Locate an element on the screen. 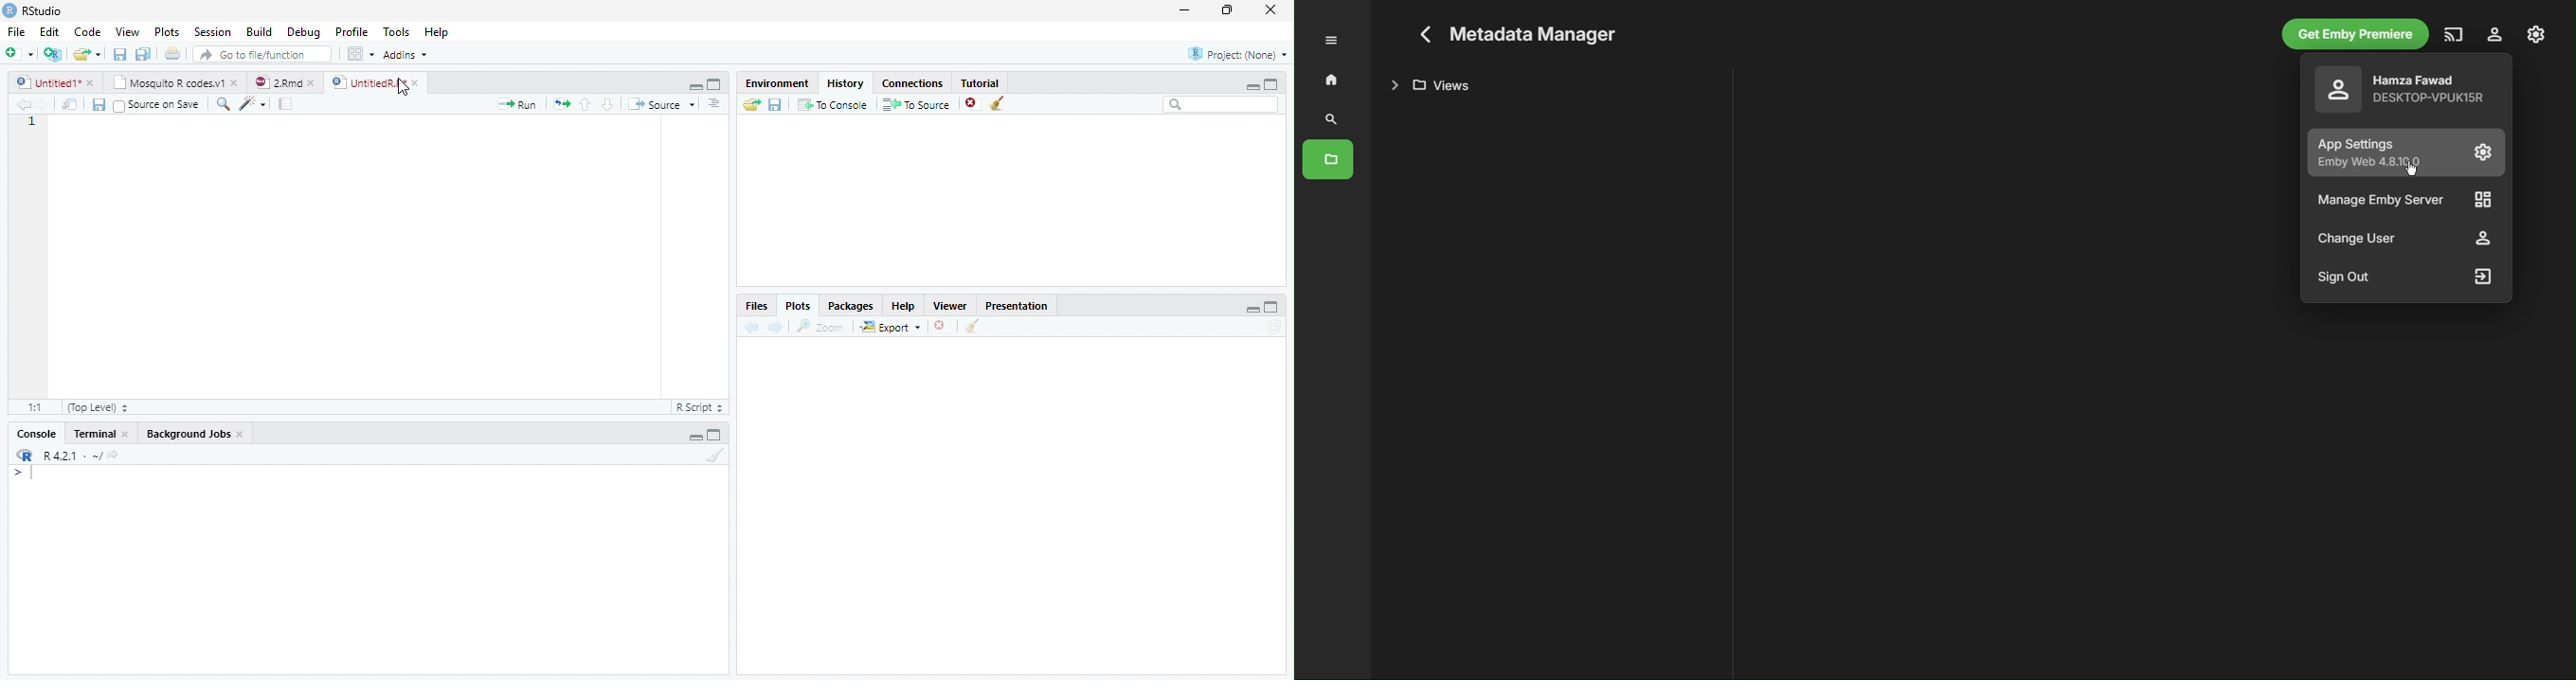  Tools is located at coordinates (398, 31).